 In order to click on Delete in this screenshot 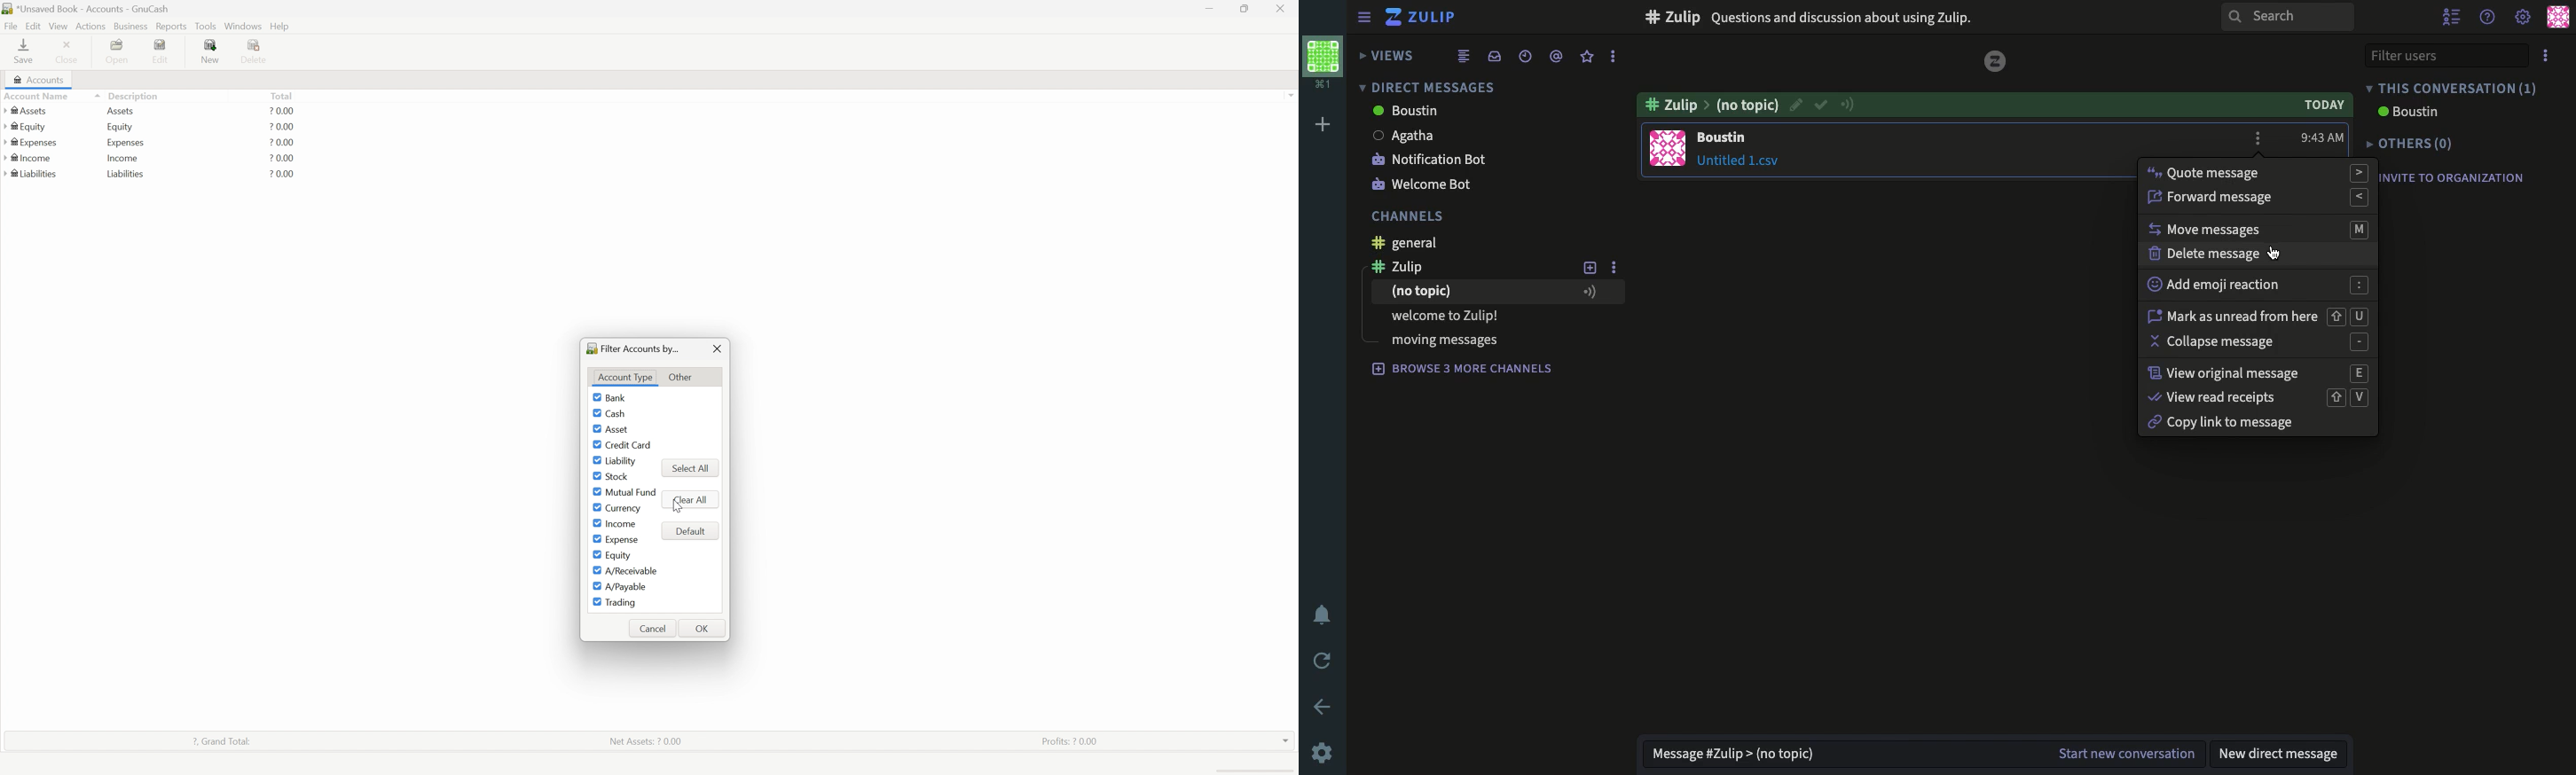, I will do `click(257, 52)`.